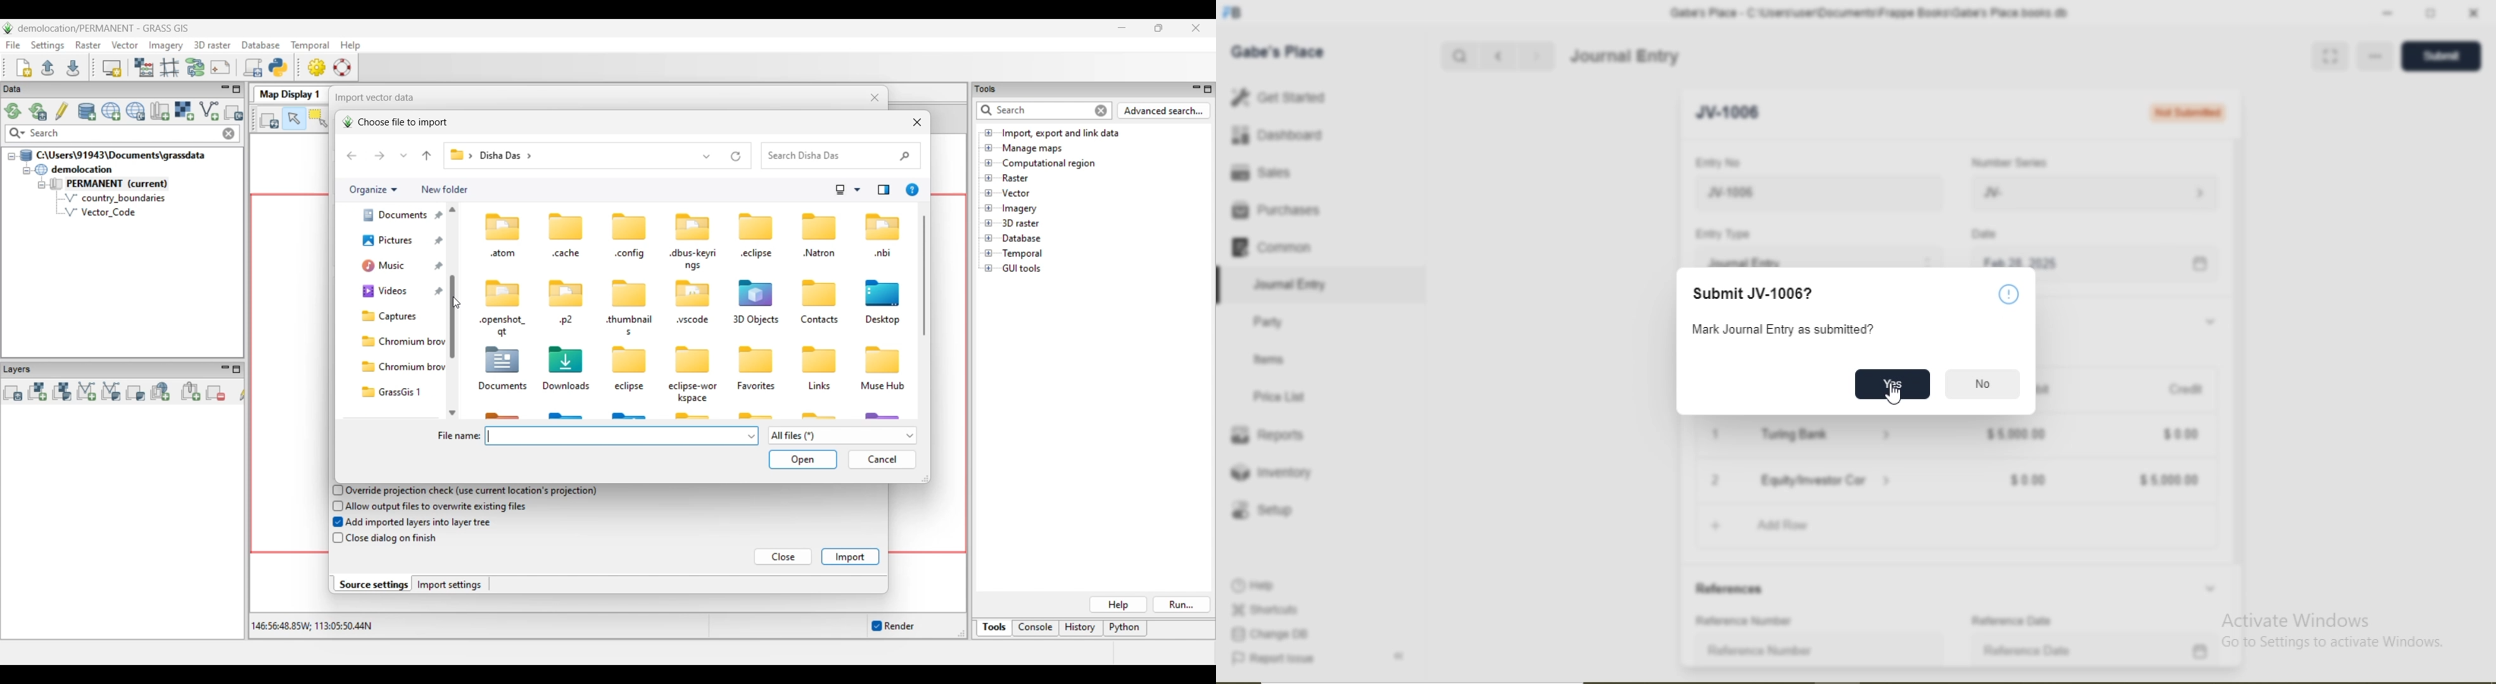 This screenshot has height=700, width=2520. Describe the element at coordinates (1736, 113) in the screenshot. I see `JV-1006` at that location.